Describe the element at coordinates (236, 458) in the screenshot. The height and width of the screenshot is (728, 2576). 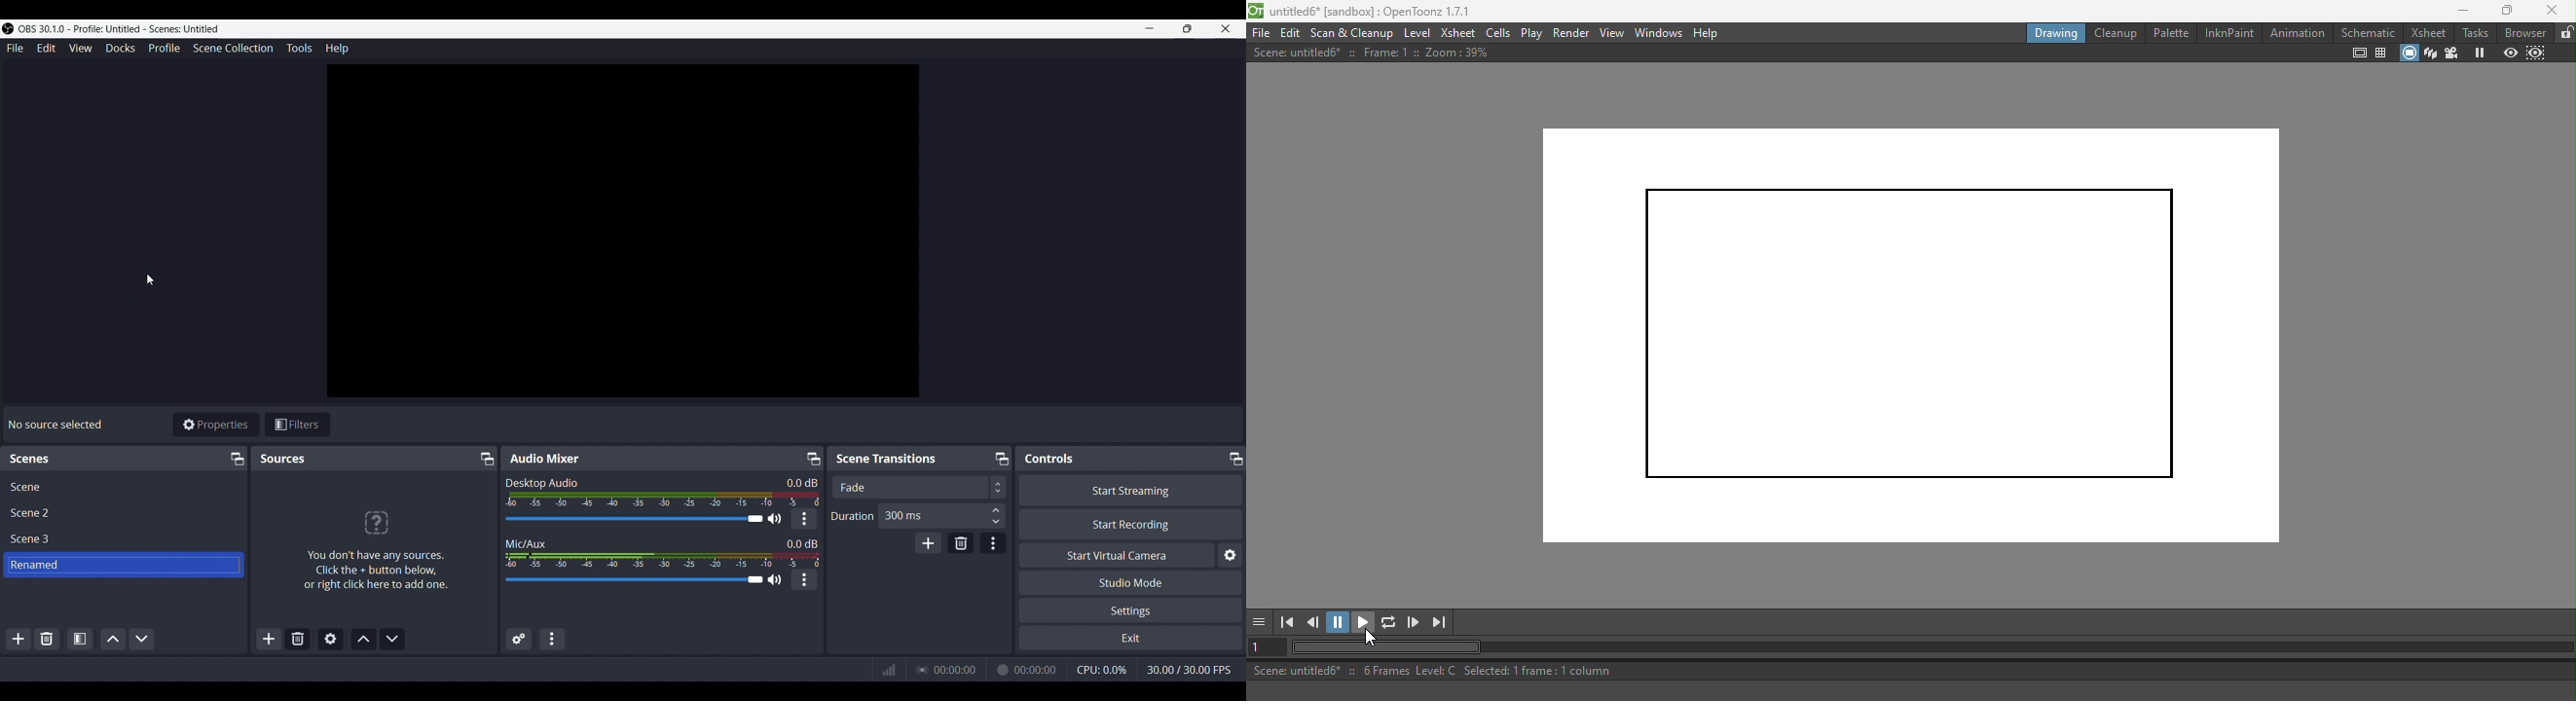
I see ` Undock/Pop-out icon` at that location.